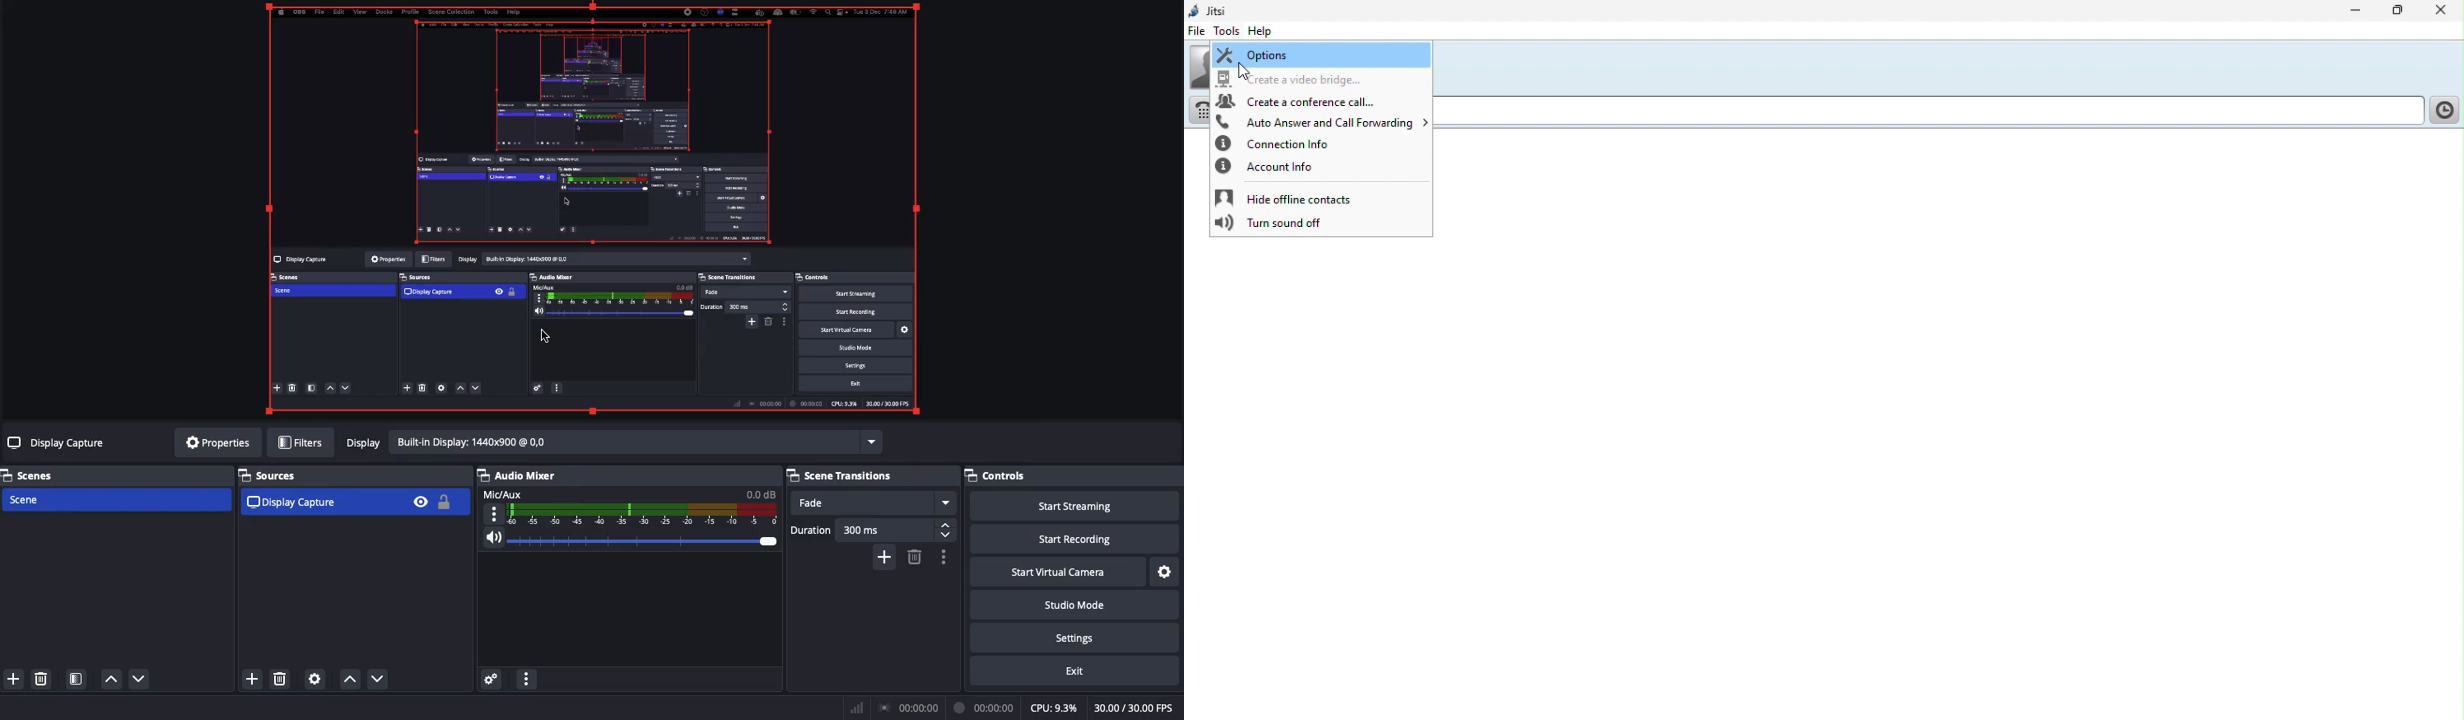 The image size is (2464, 728). Describe the element at coordinates (545, 336) in the screenshot. I see `cursor` at that location.